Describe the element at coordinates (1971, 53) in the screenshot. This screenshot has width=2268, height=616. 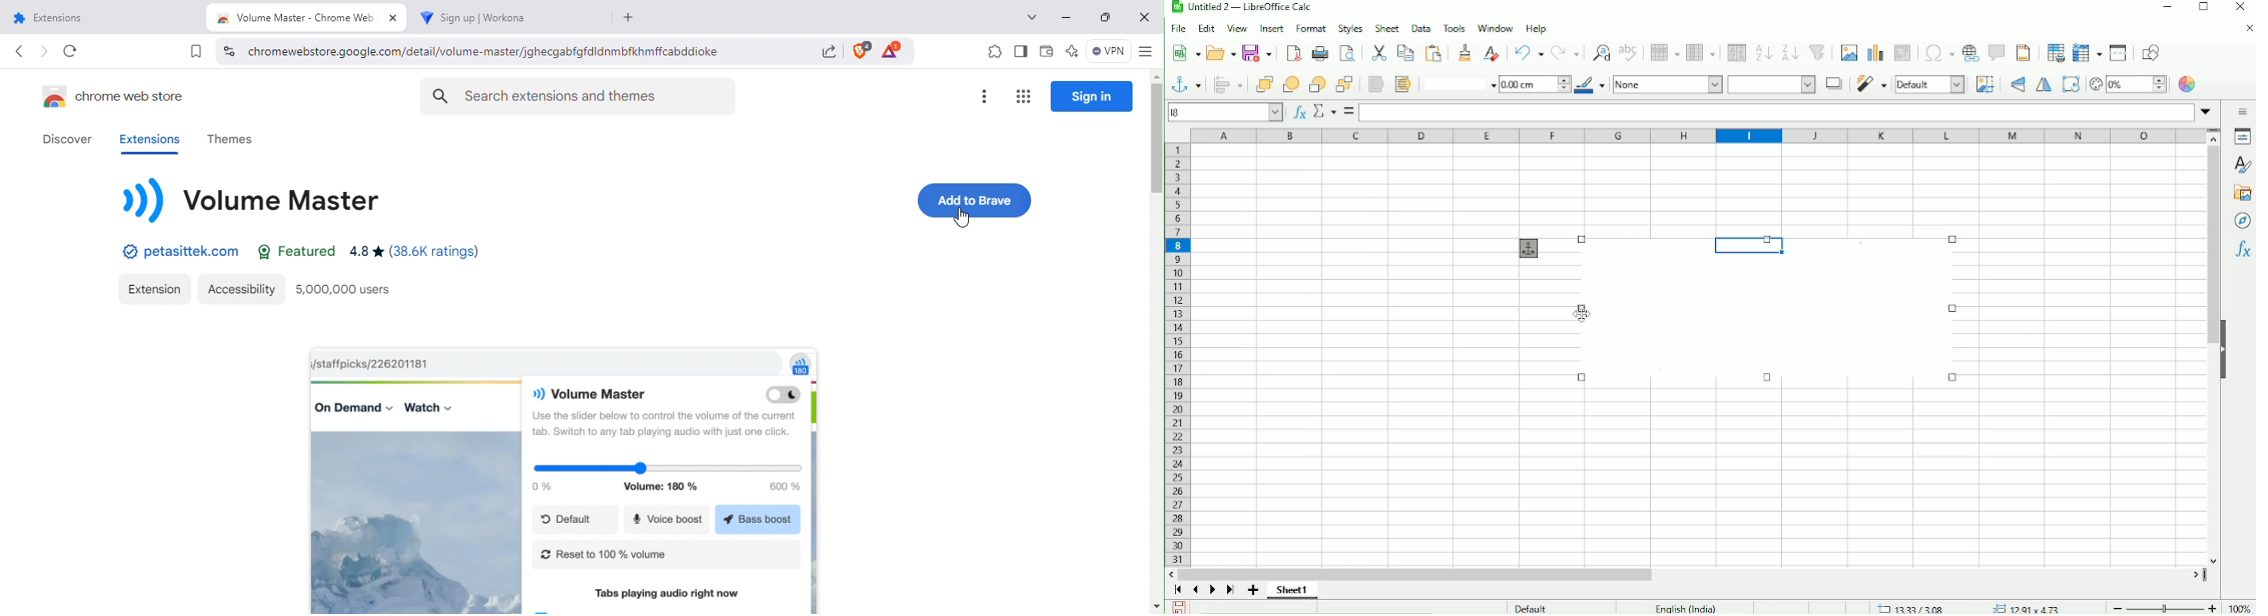
I see `Insert hyperlink` at that location.